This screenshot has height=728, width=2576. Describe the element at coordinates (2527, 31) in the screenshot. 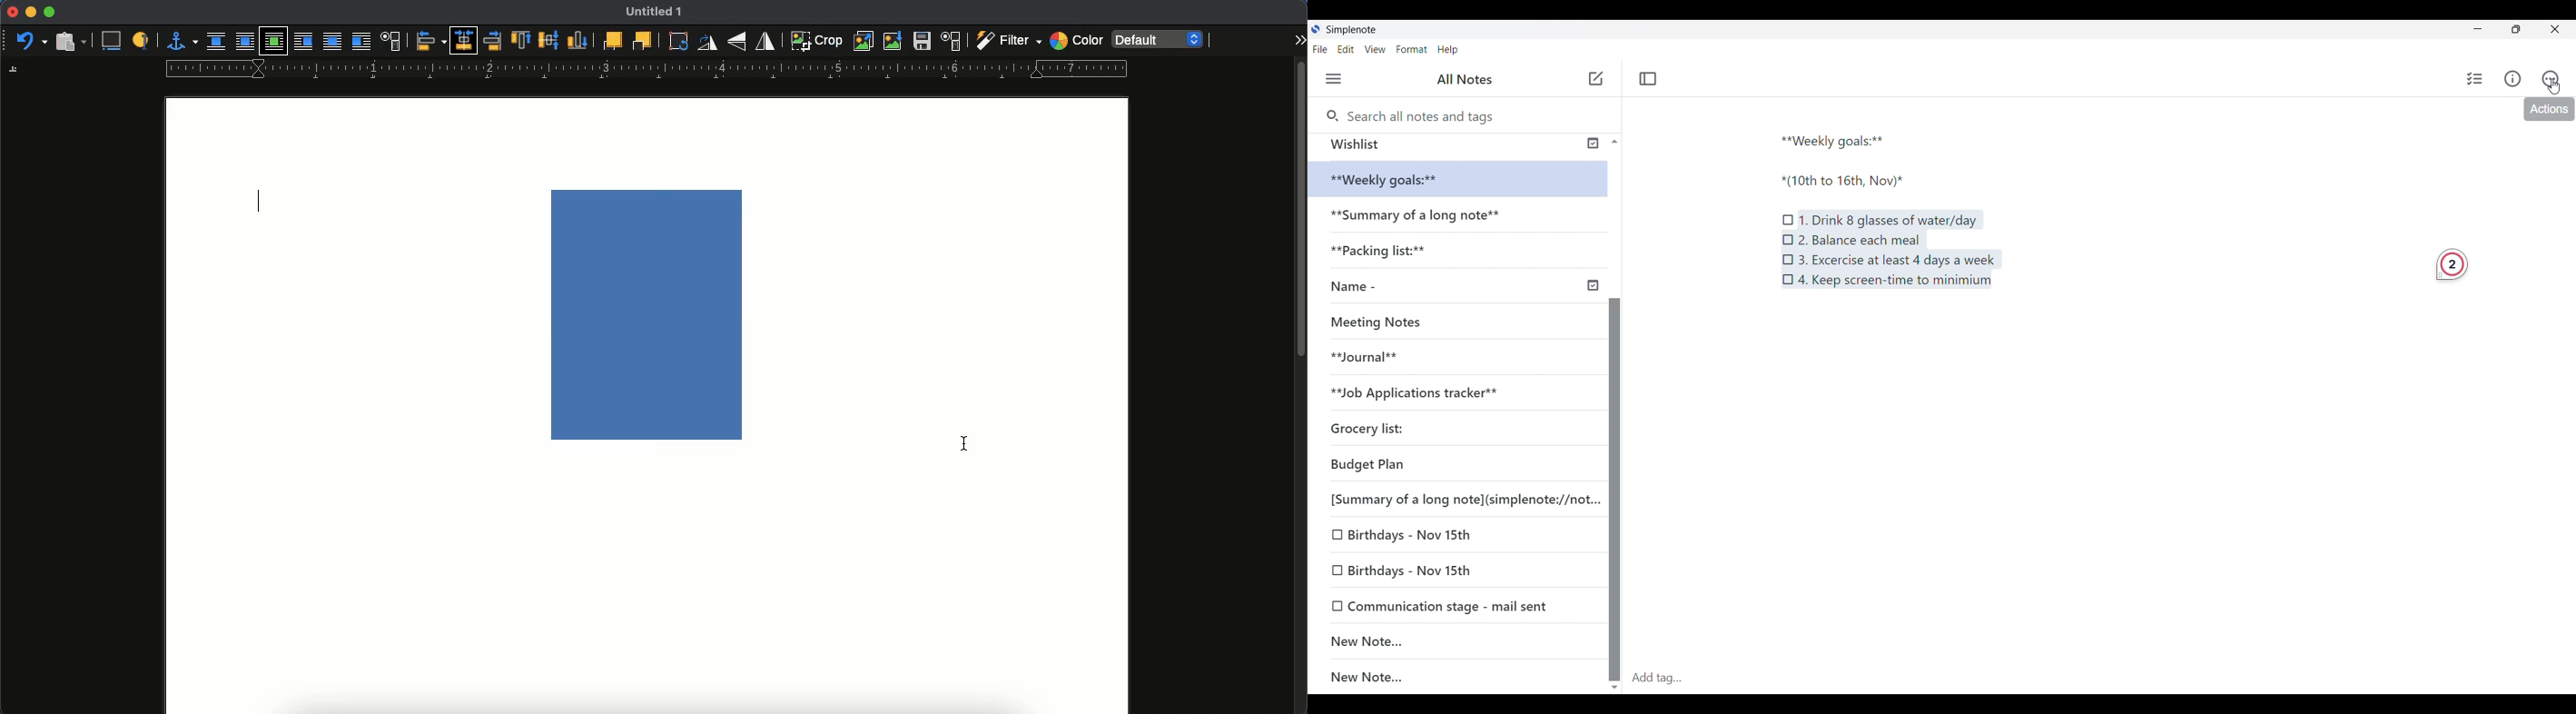

I see `restore` at that location.